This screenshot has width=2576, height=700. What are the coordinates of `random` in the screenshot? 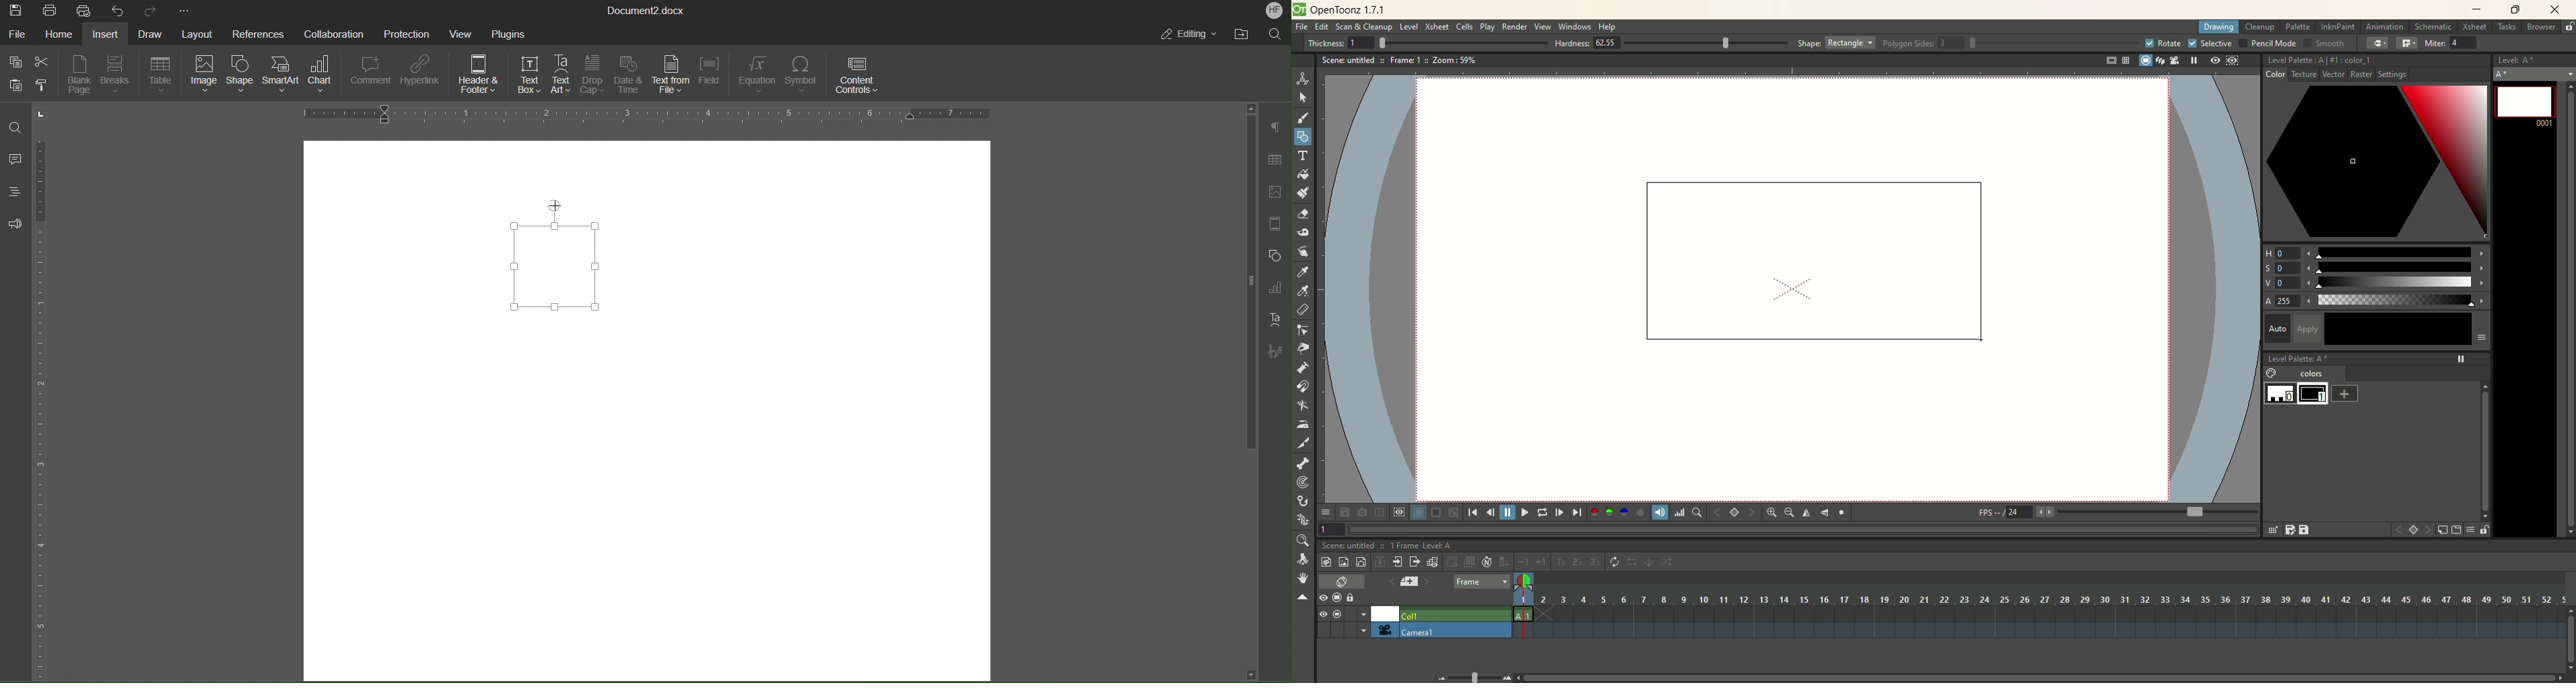 It's located at (1672, 564).